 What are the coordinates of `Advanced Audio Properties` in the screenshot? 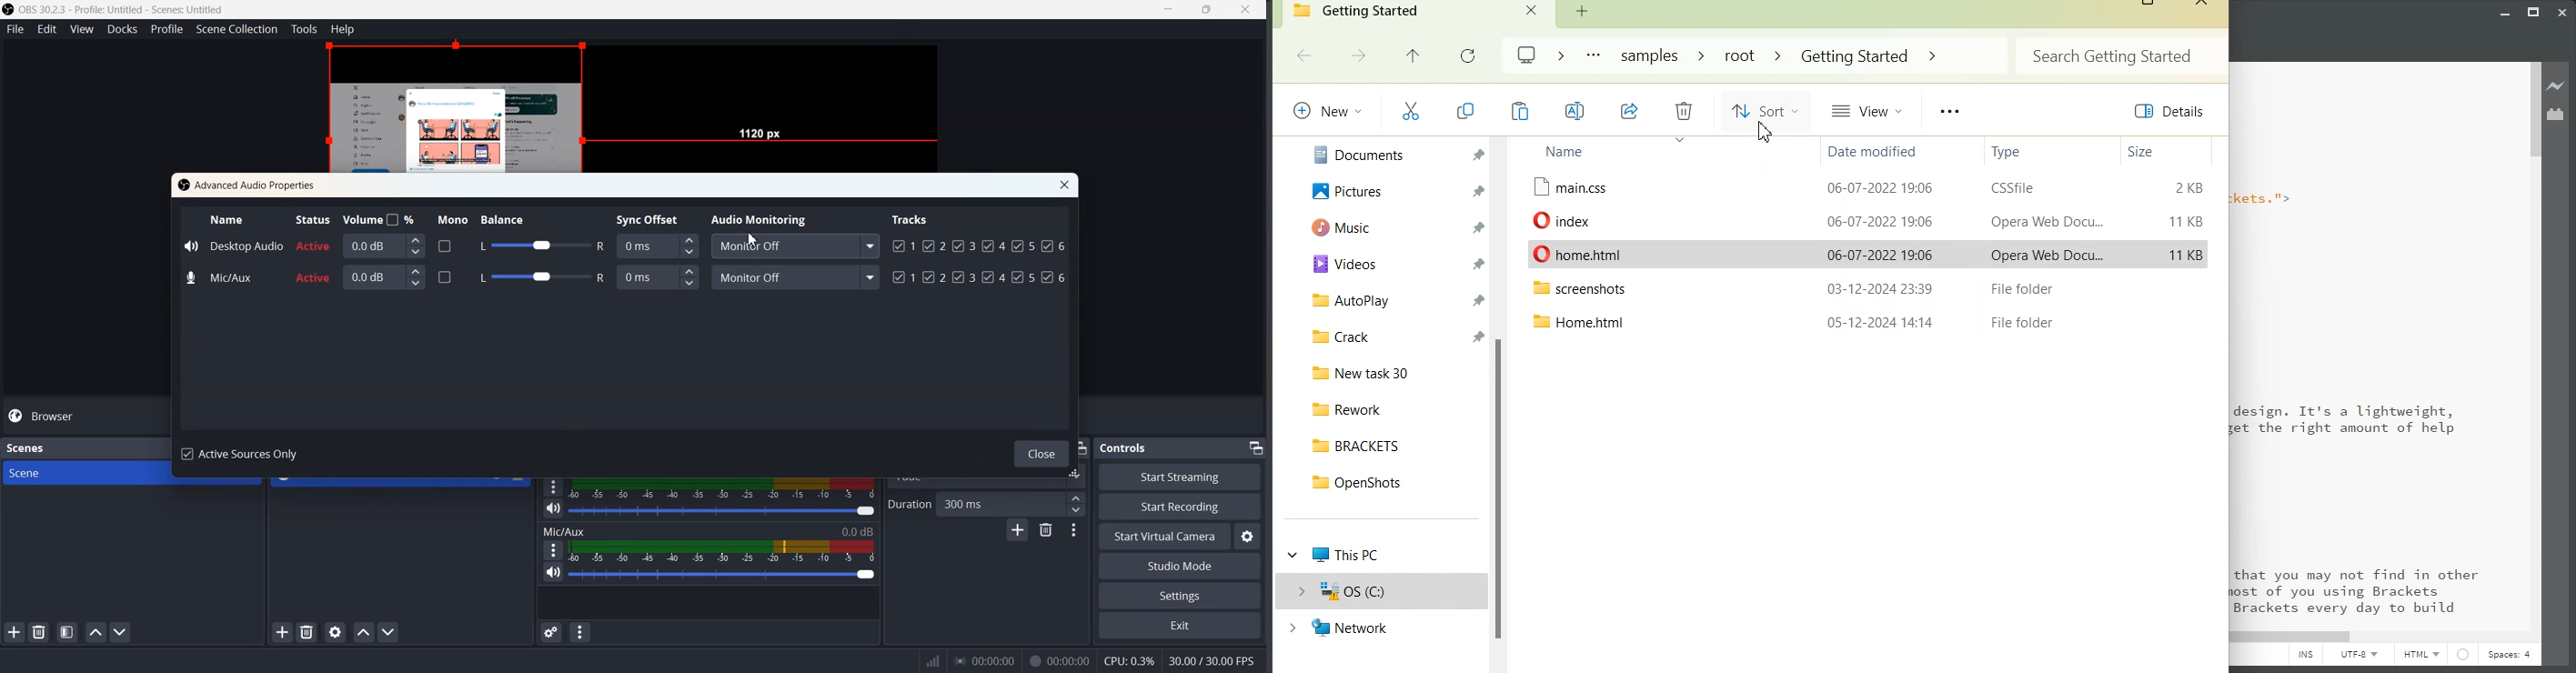 It's located at (250, 185).